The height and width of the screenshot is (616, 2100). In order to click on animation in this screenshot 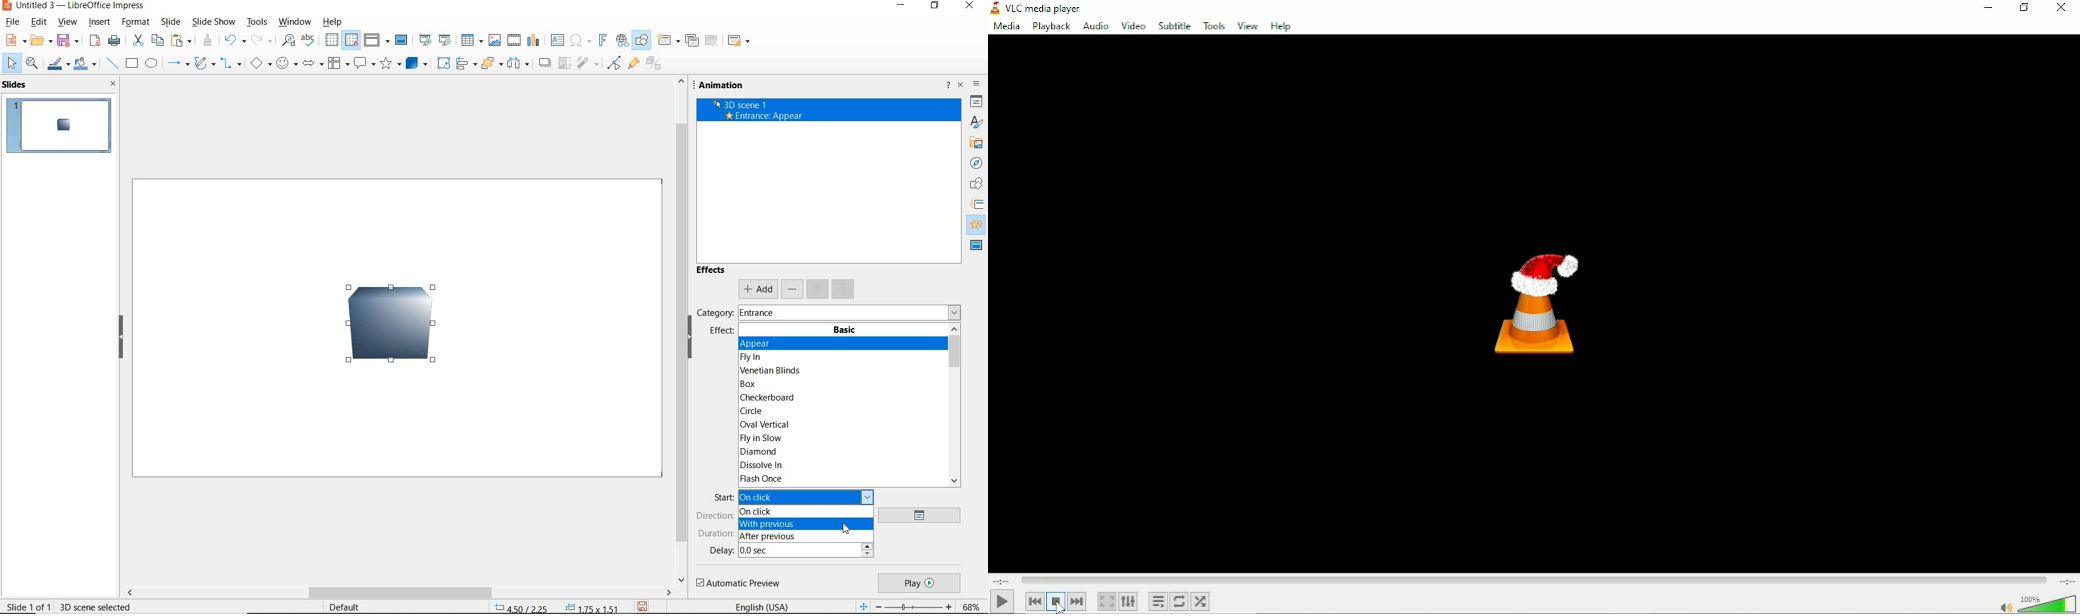, I will do `click(725, 85)`.